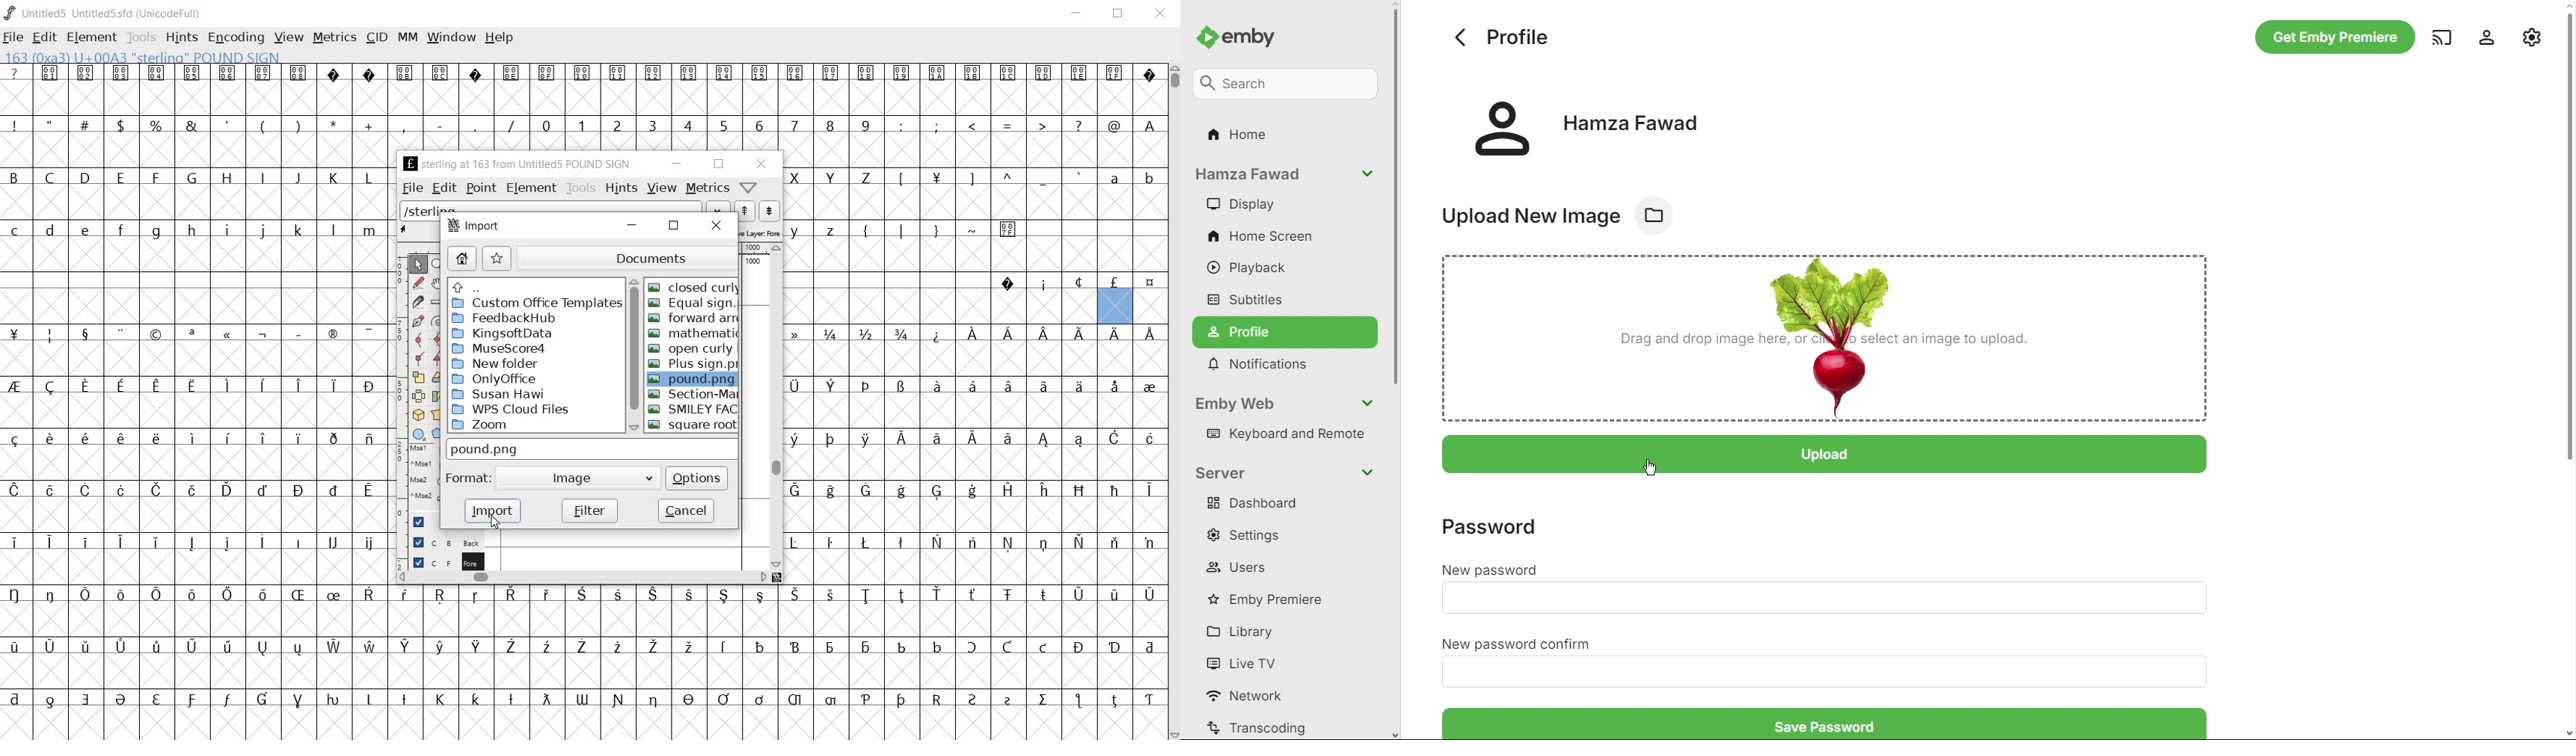 The width and height of the screenshot is (2576, 756). I want to click on Symbol, so click(546, 594).